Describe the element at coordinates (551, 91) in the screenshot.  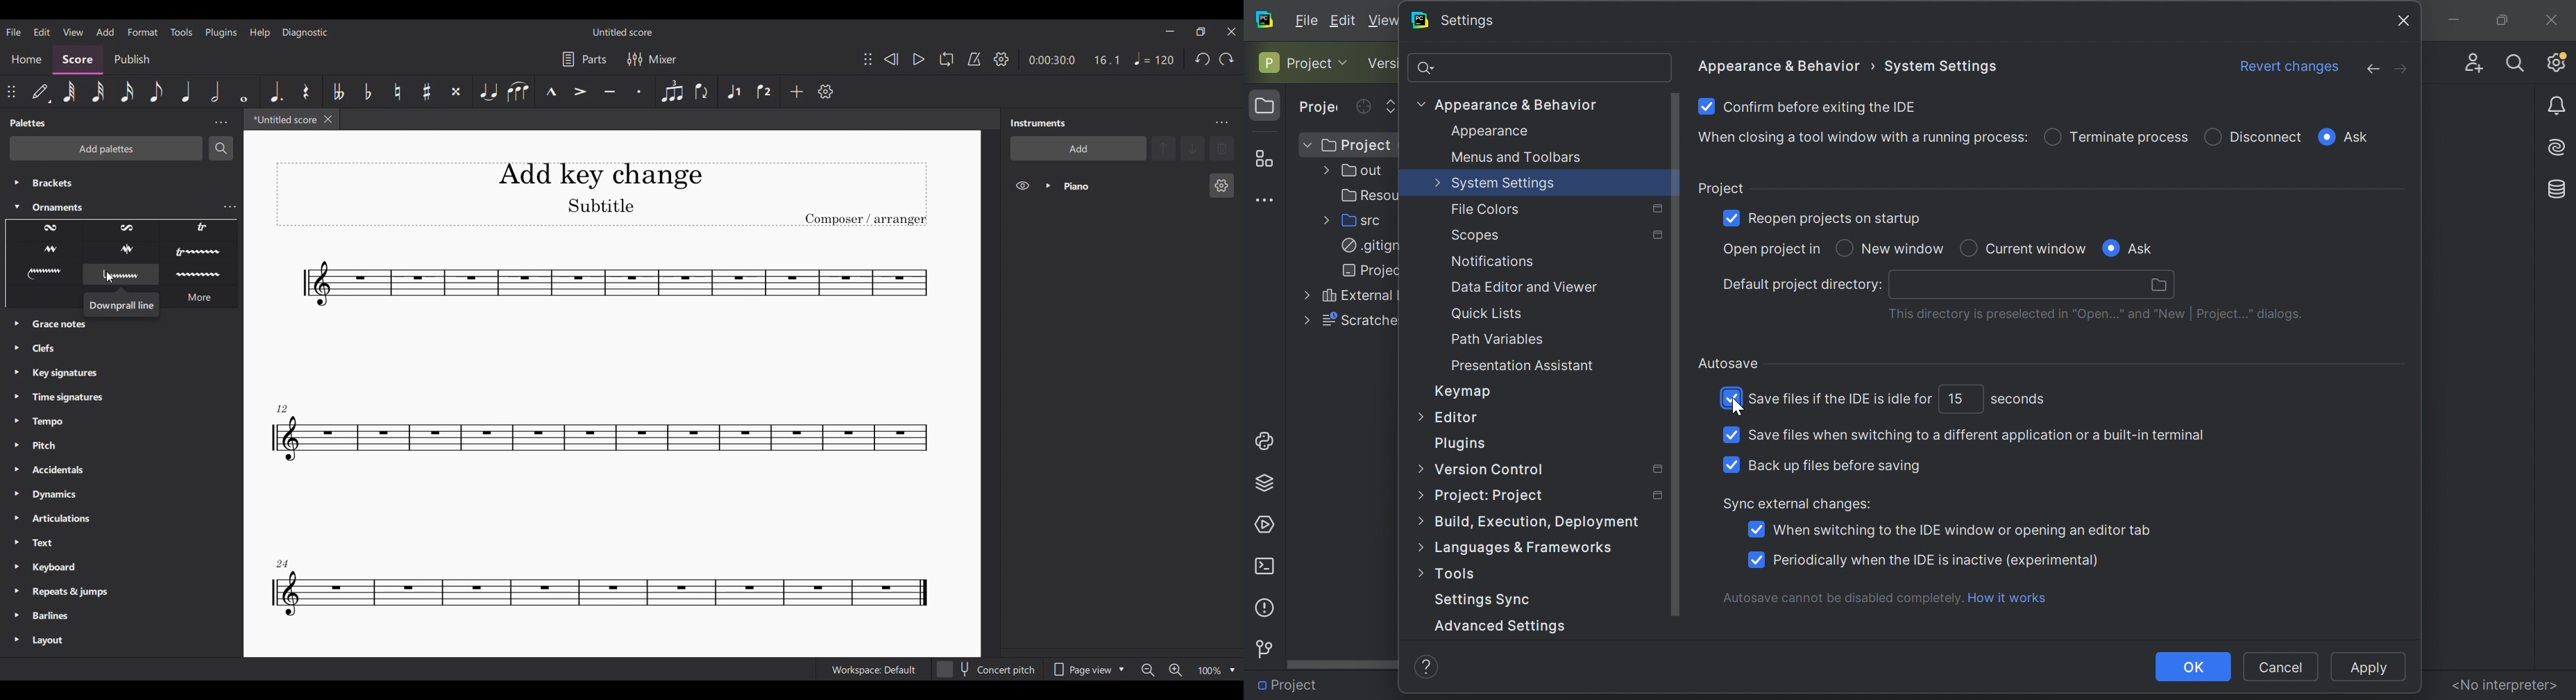
I see `Marcato` at that location.